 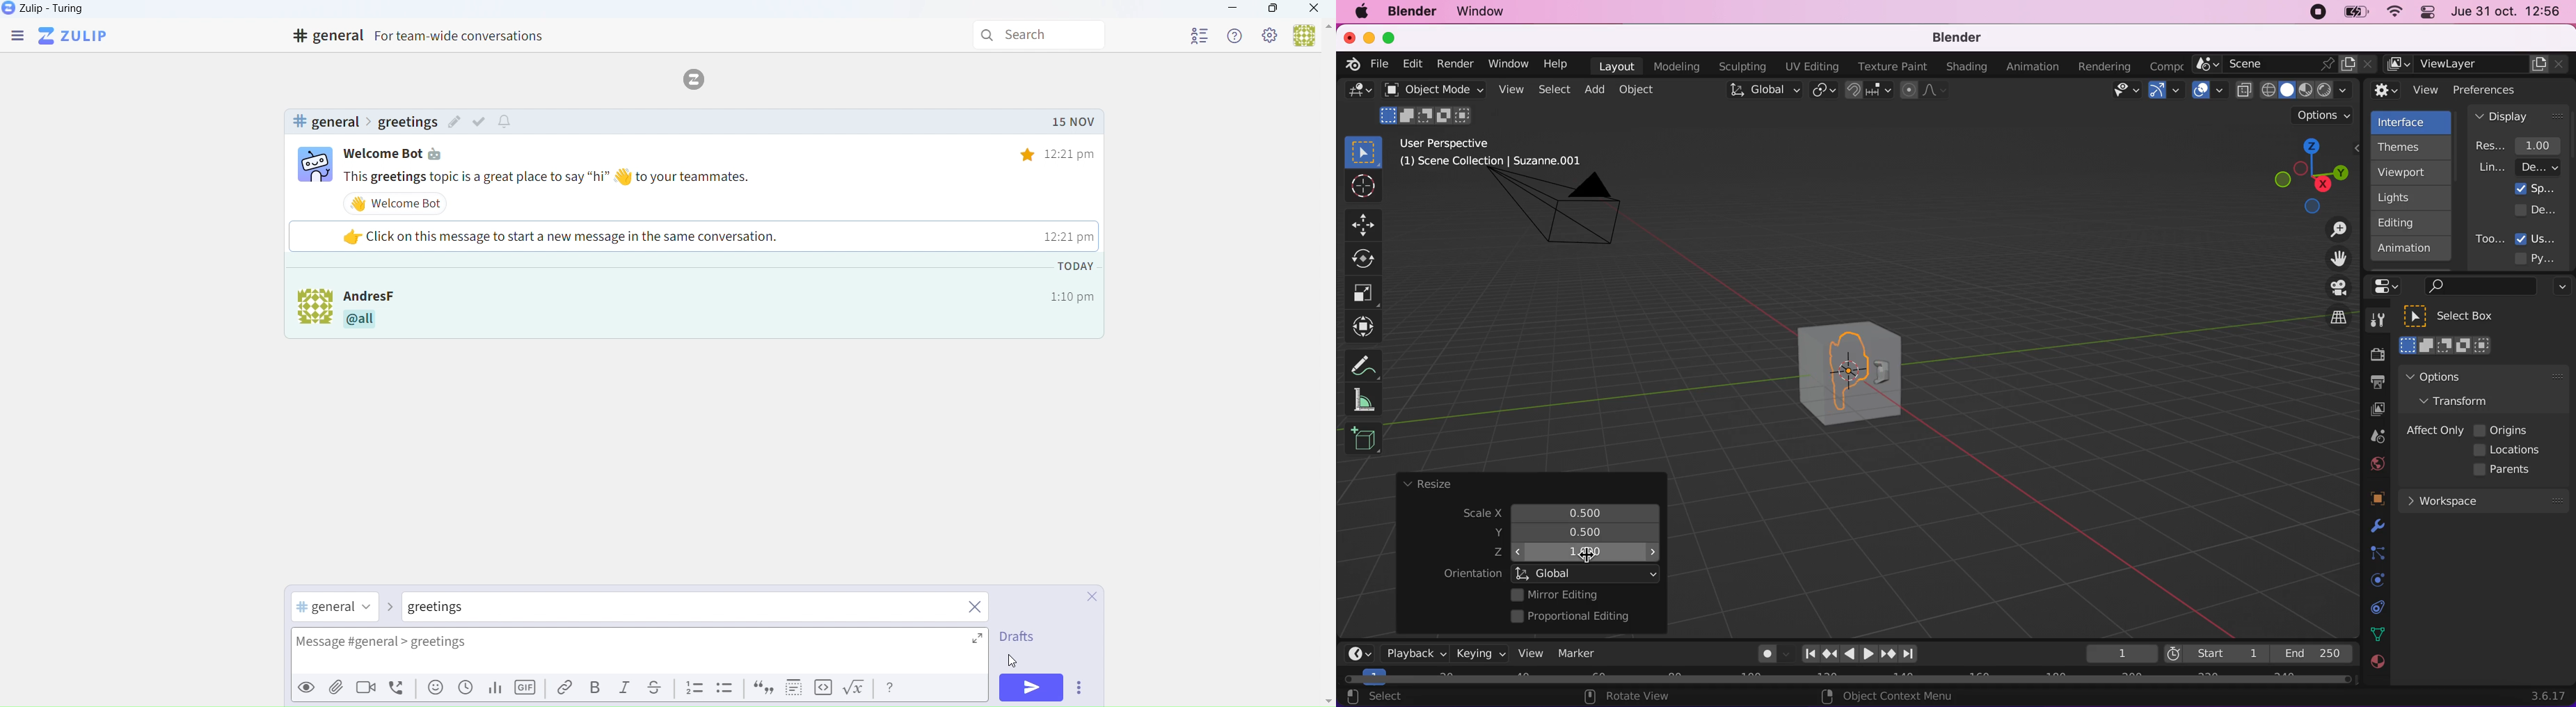 I want to click on layout, so click(x=1617, y=66).